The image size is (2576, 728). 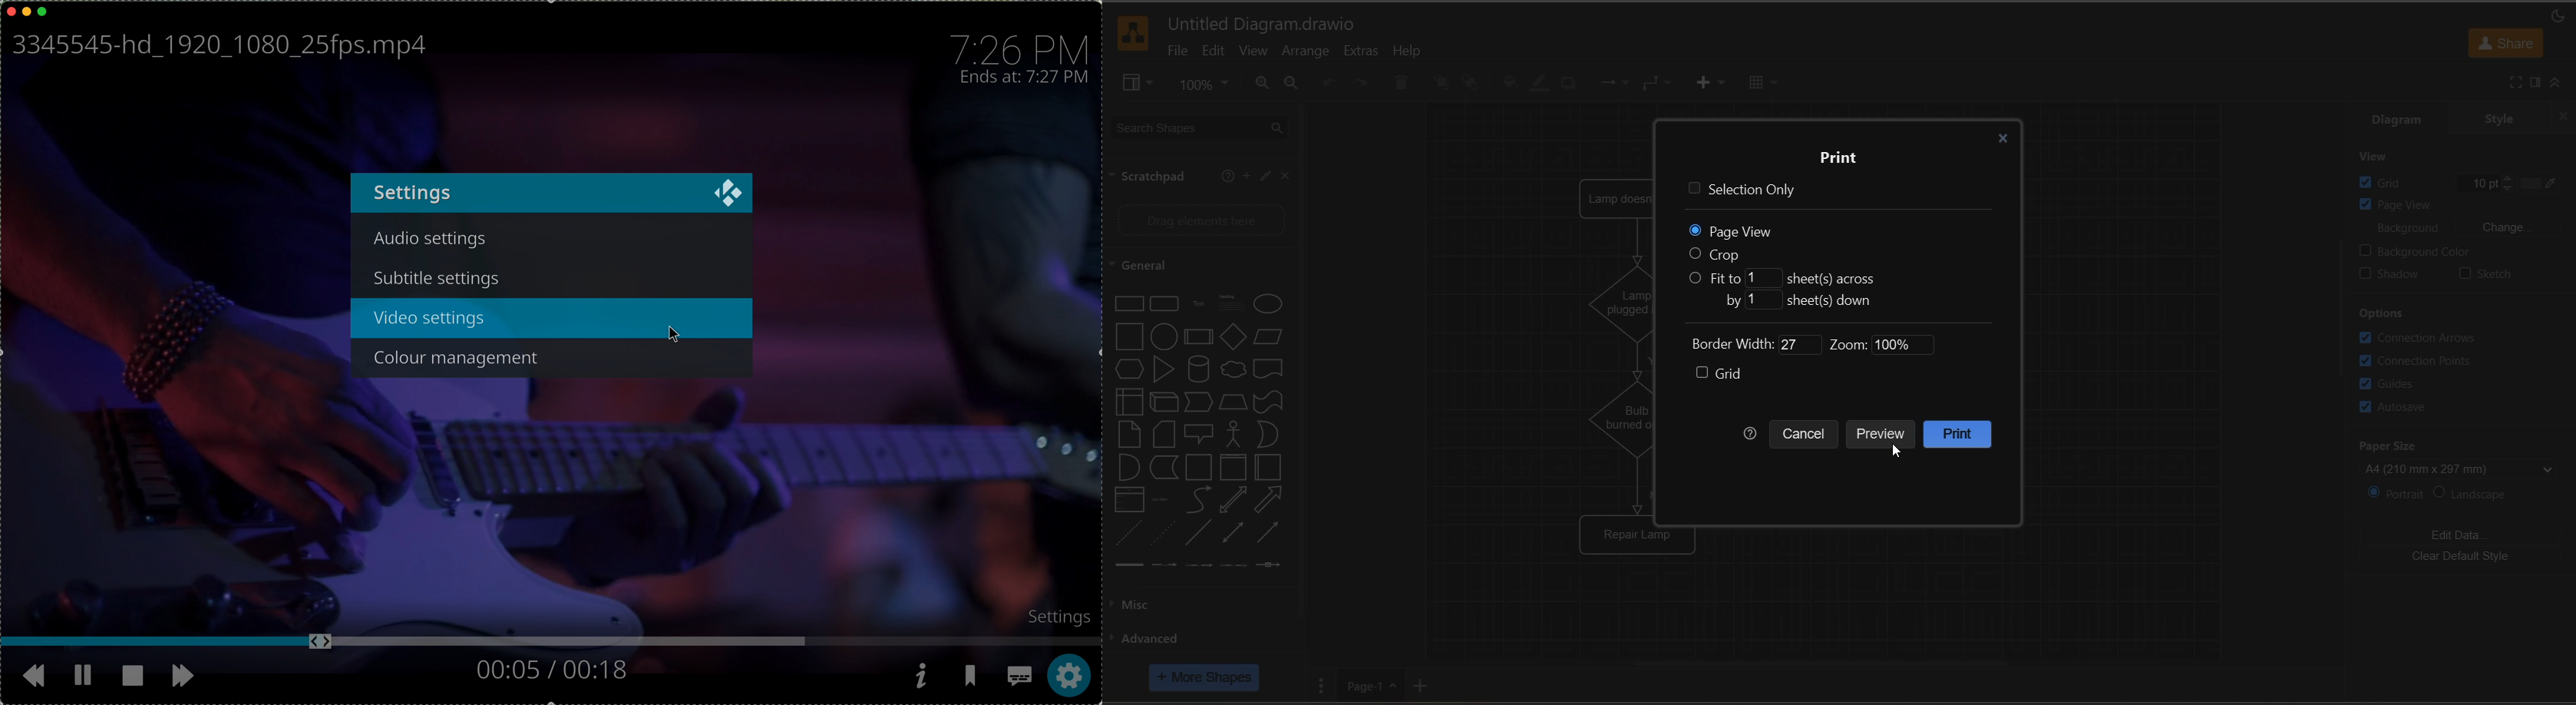 What do you see at coordinates (2559, 116) in the screenshot?
I see `hide` at bounding box center [2559, 116].